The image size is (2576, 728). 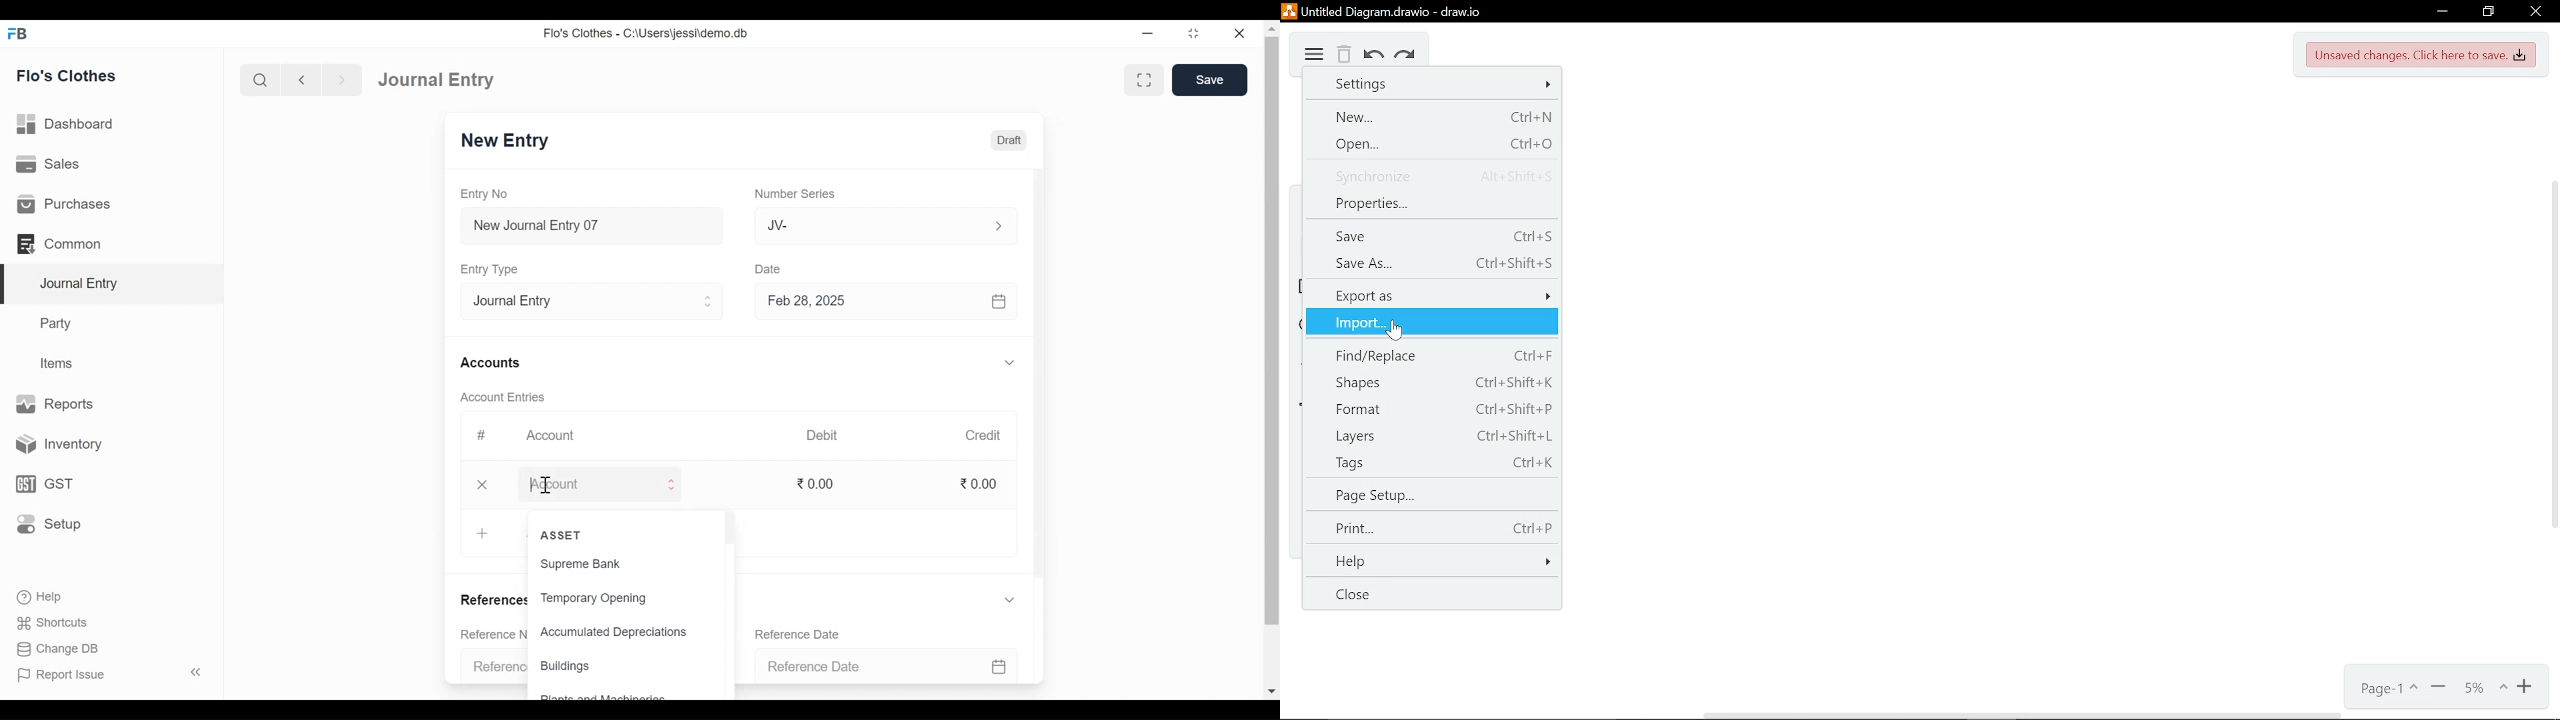 I want to click on Feb 28, 2025, so click(x=889, y=303).